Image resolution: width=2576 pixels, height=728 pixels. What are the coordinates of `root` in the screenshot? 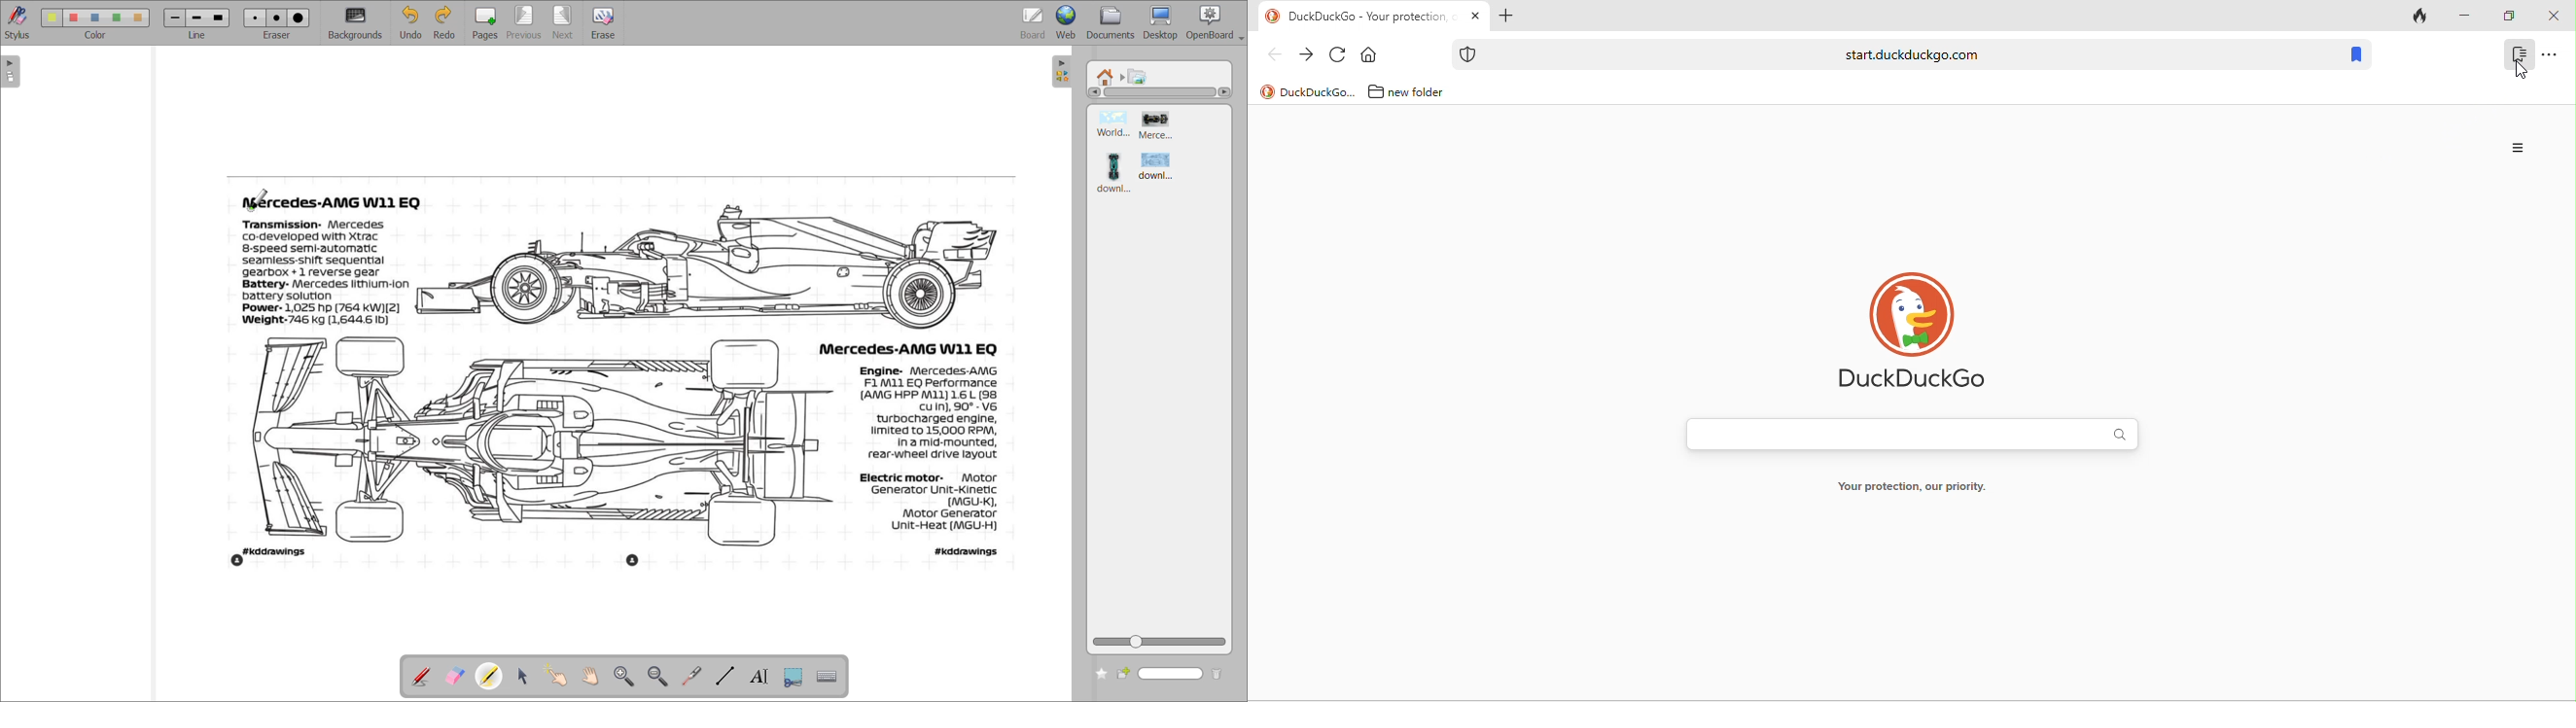 It's located at (1106, 78).